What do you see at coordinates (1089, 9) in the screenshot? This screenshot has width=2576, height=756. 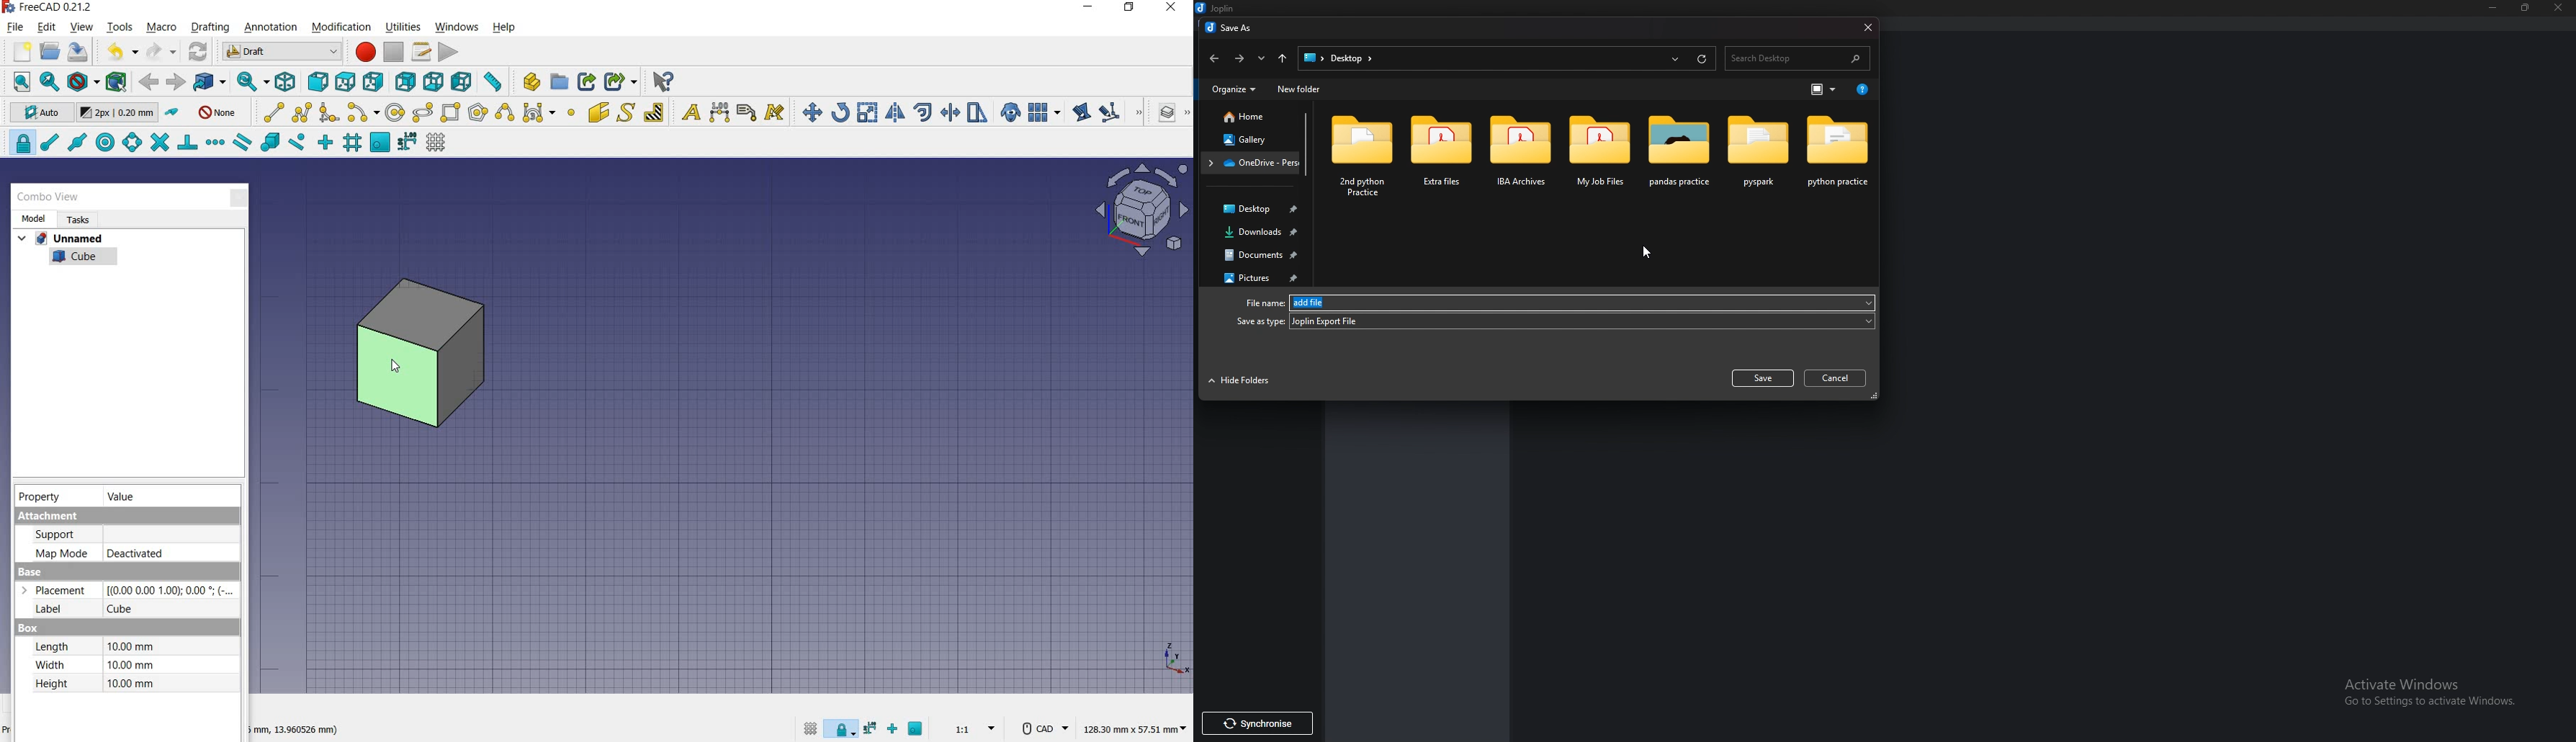 I see `minimize` at bounding box center [1089, 9].